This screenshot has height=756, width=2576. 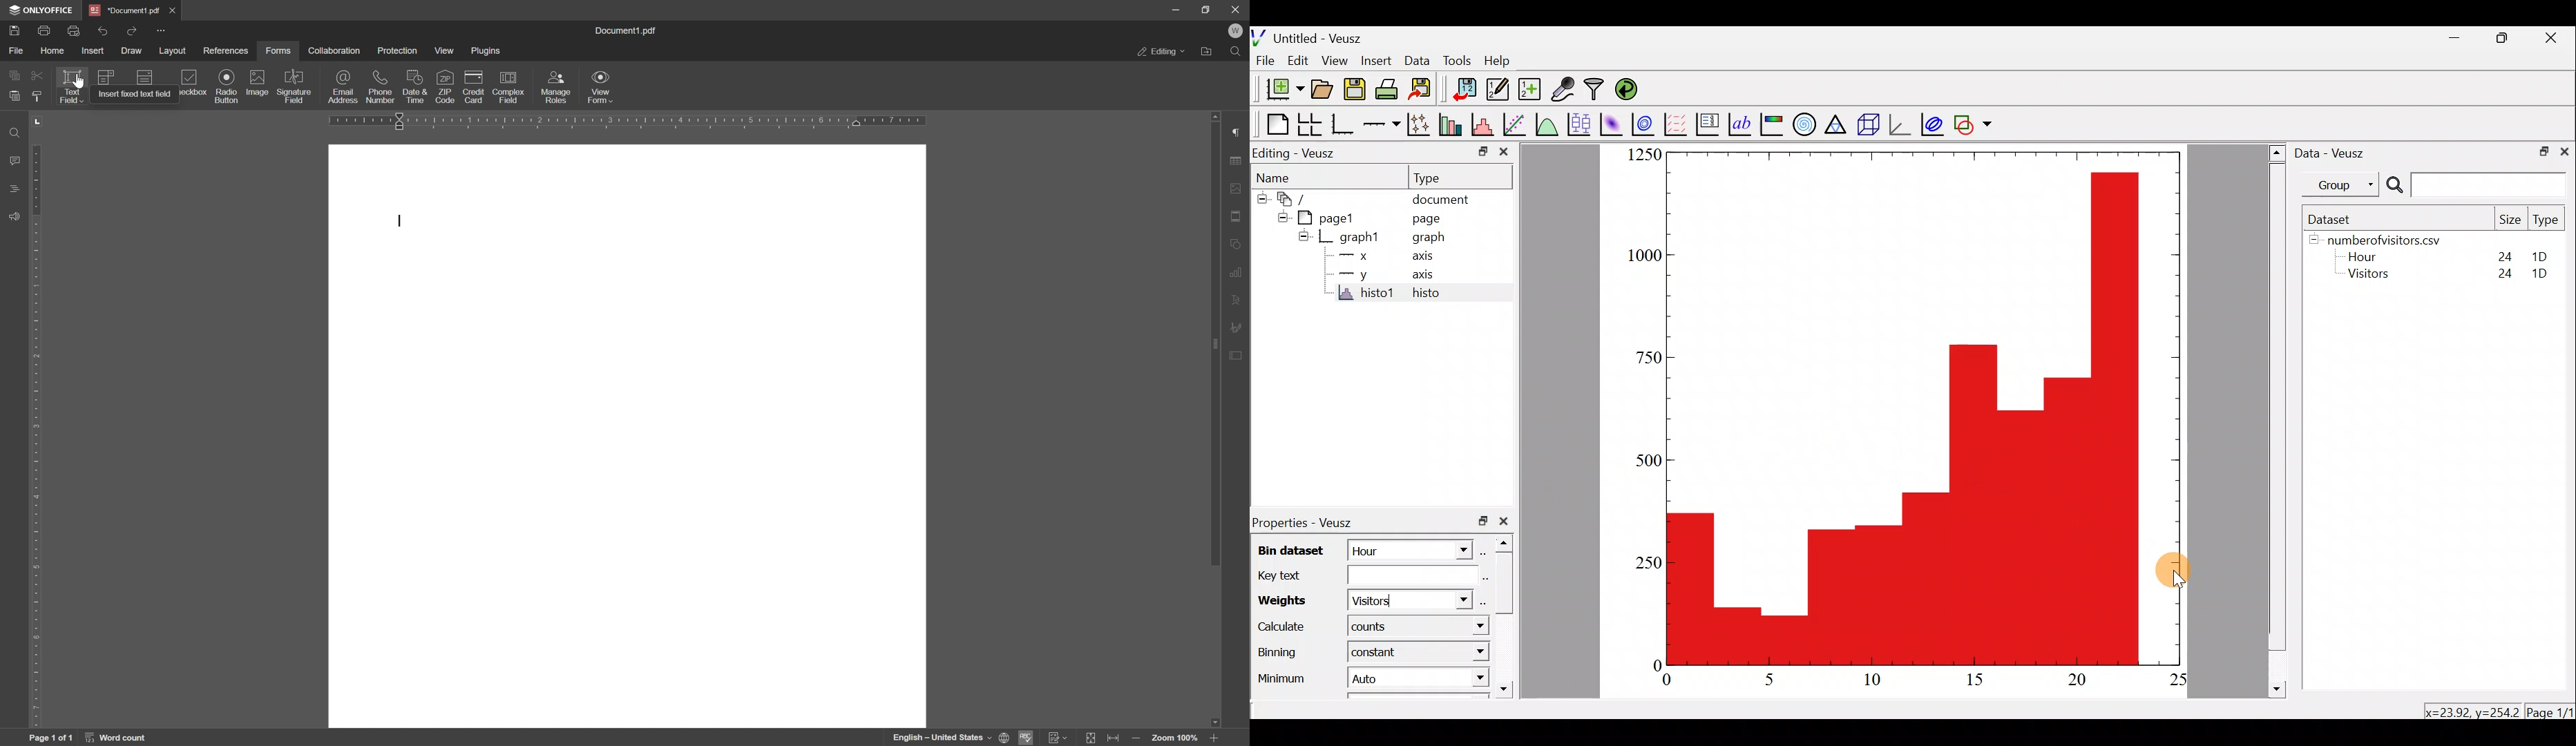 What do you see at coordinates (107, 77) in the screenshot?
I see `icon` at bounding box center [107, 77].